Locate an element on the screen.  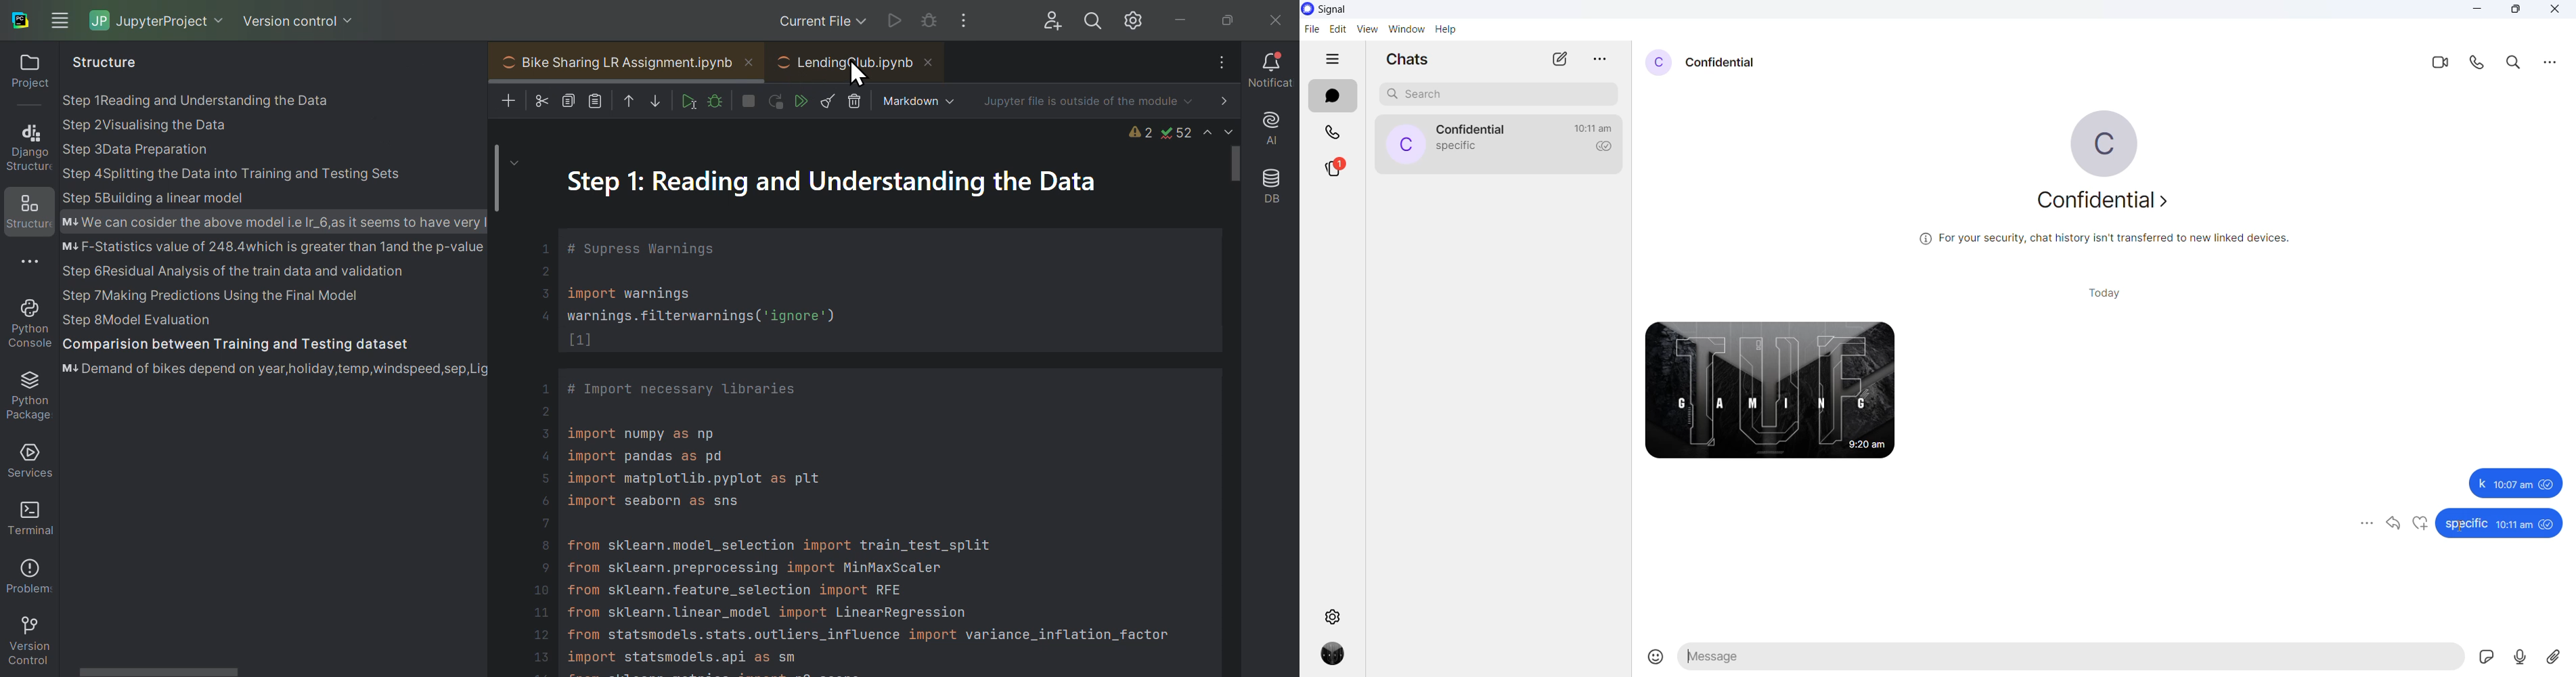
Insert emojis is located at coordinates (1650, 658).